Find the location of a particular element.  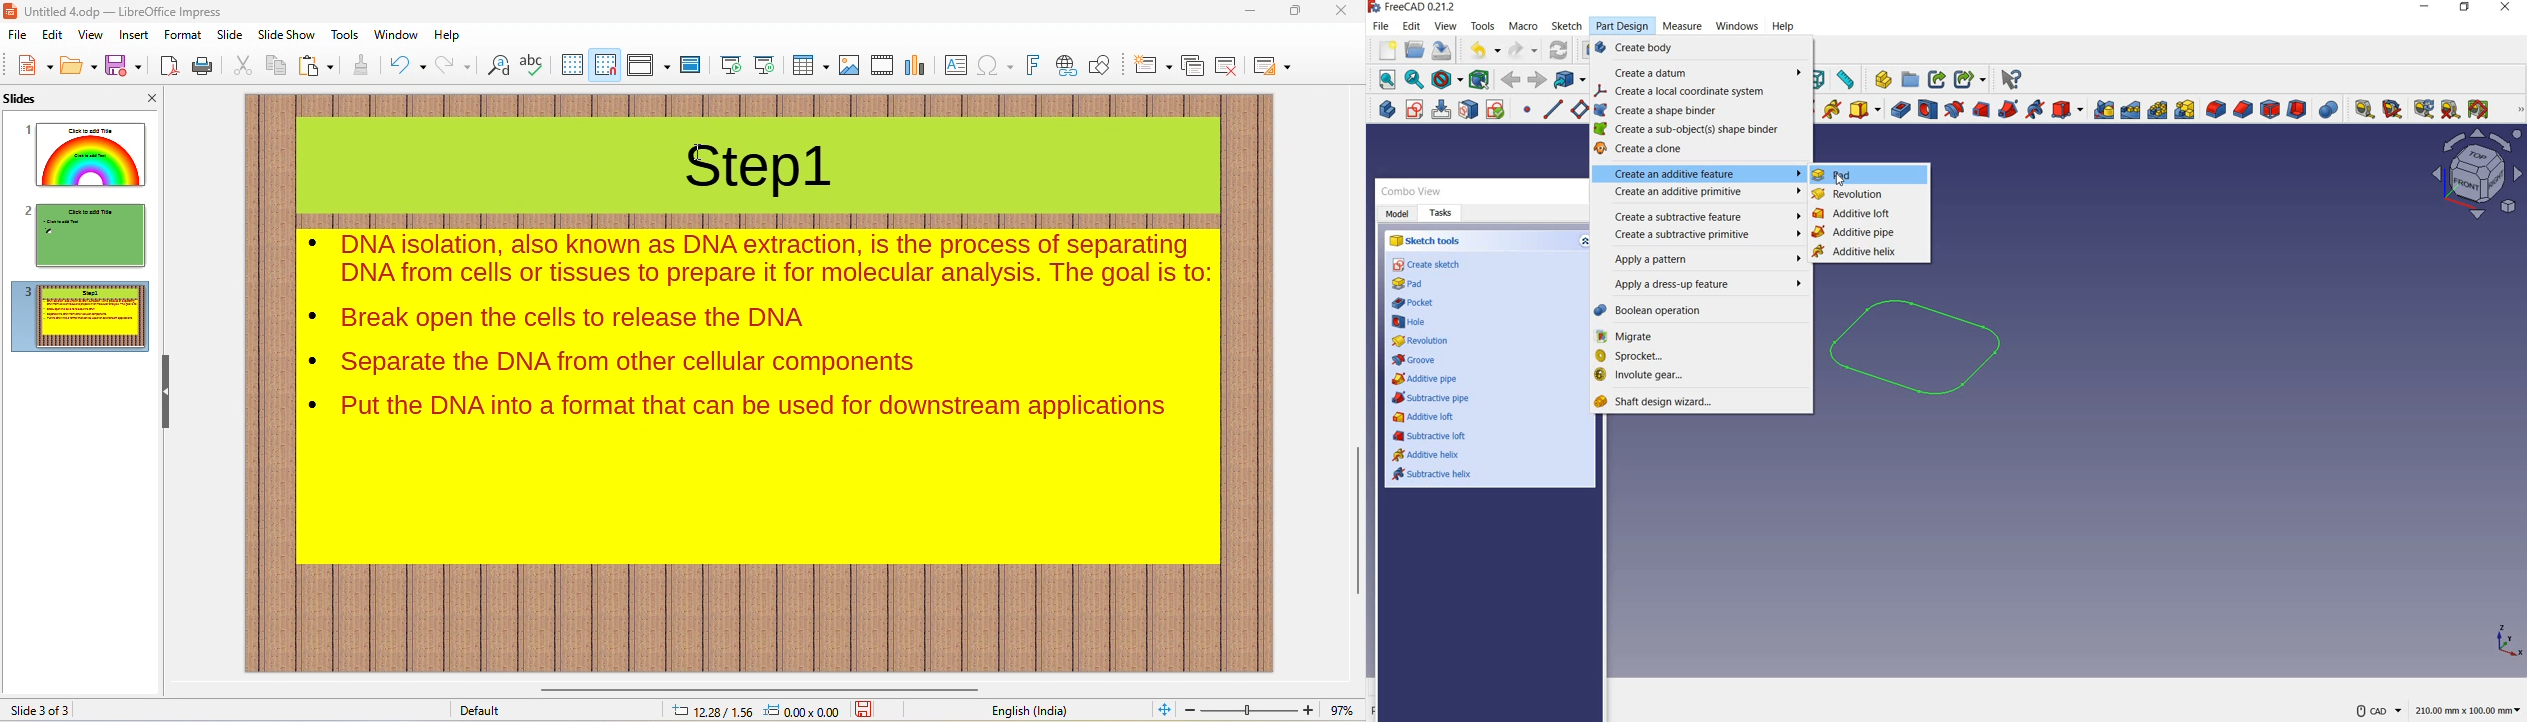

subtractive helix is located at coordinates (1435, 475).